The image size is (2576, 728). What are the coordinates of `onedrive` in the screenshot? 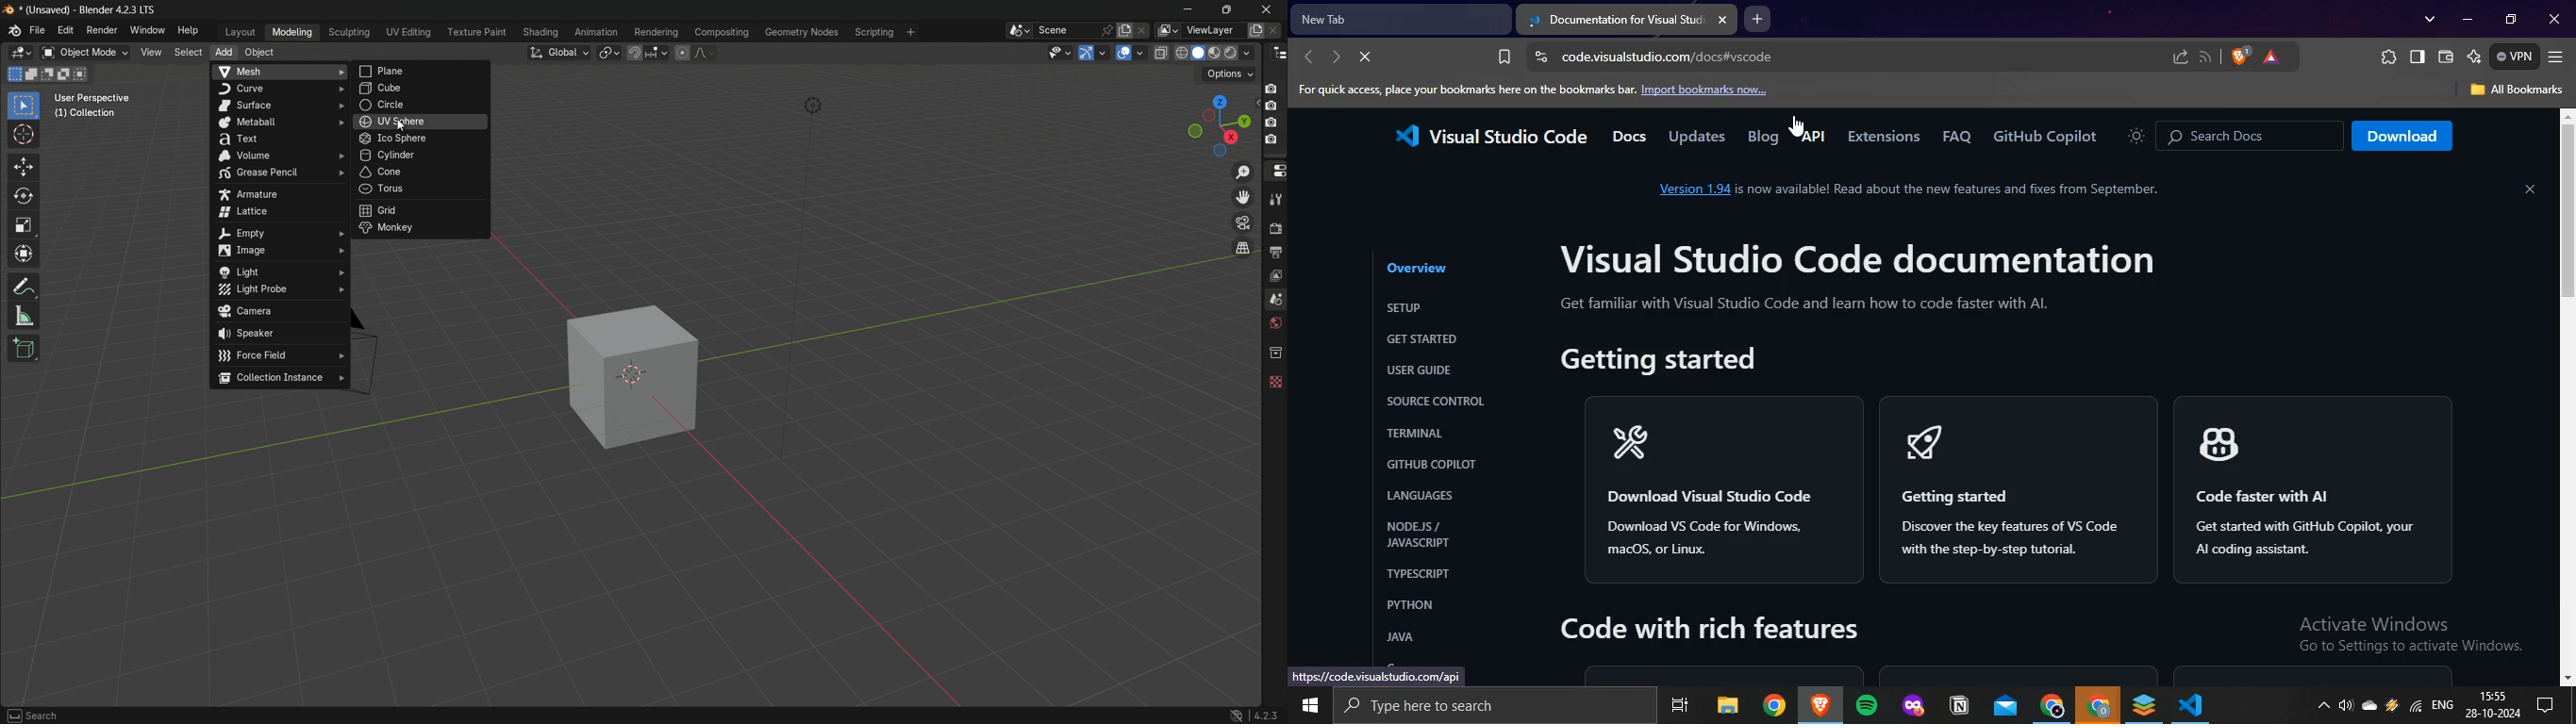 It's located at (2370, 710).